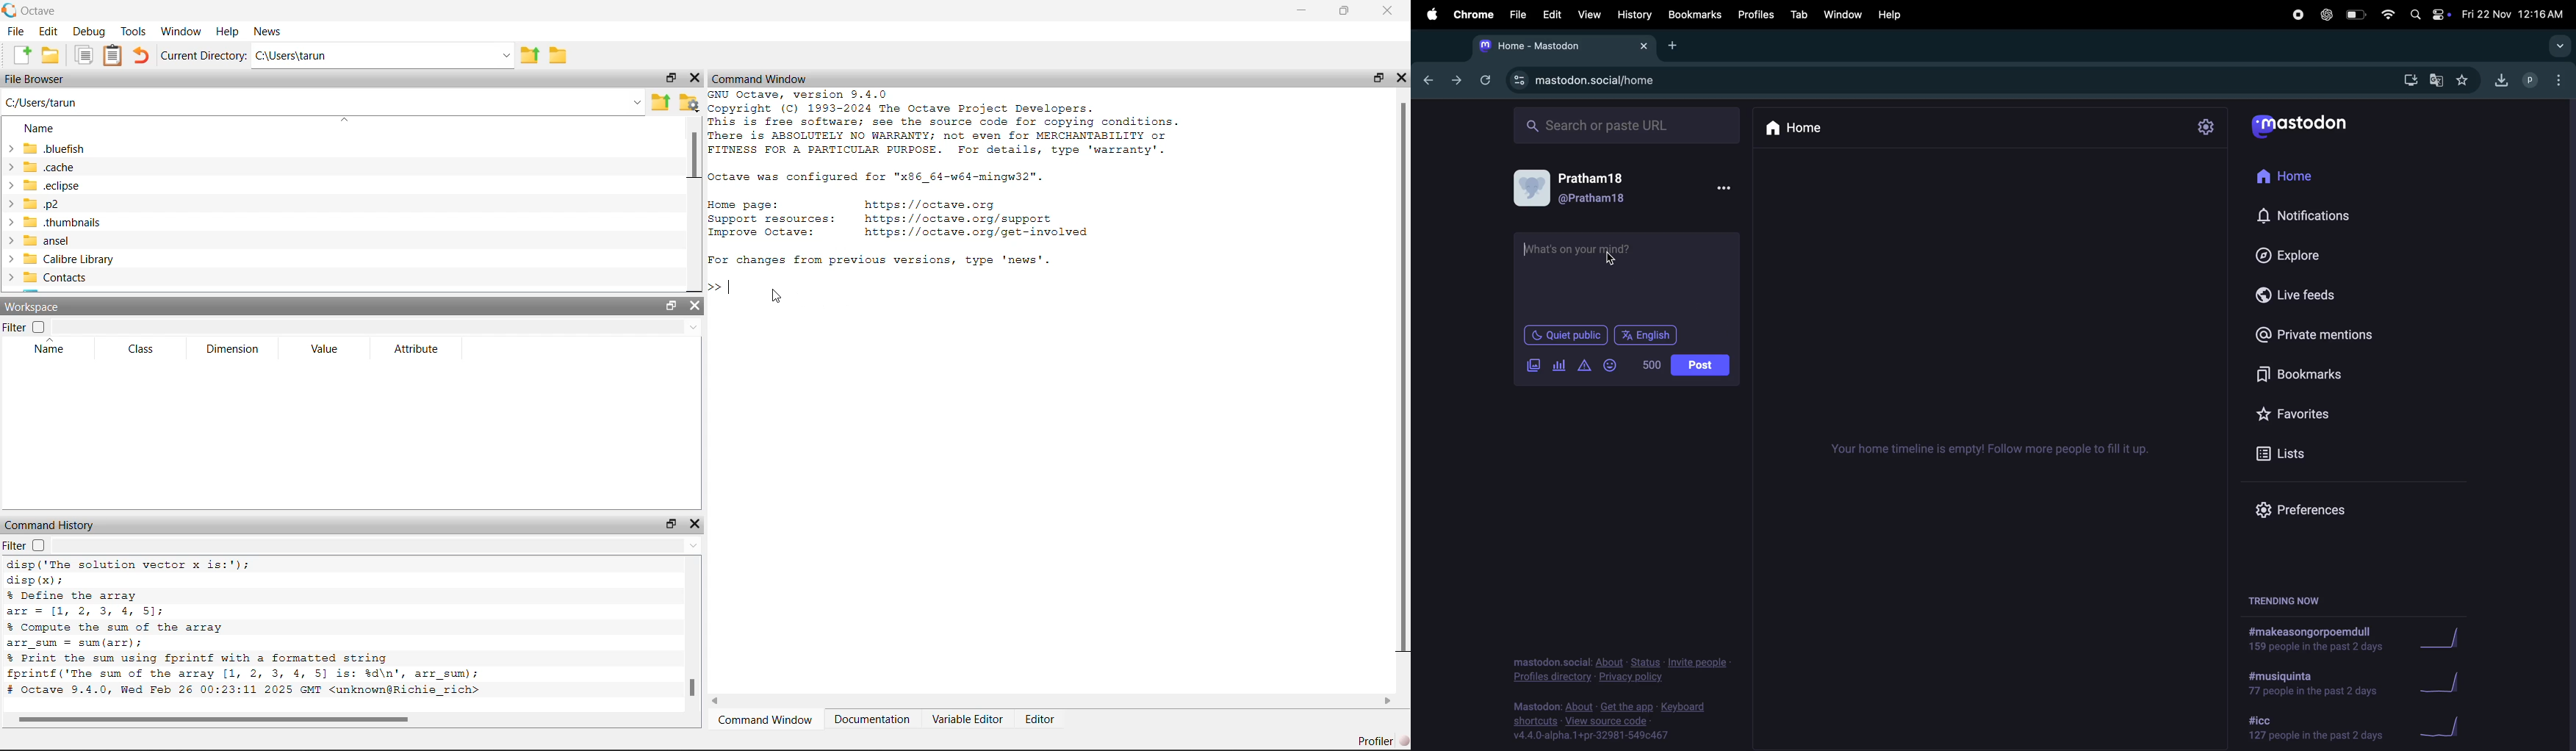 This screenshot has height=756, width=2576. What do you see at coordinates (1351, 10) in the screenshot?
I see `Maximize` at bounding box center [1351, 10].